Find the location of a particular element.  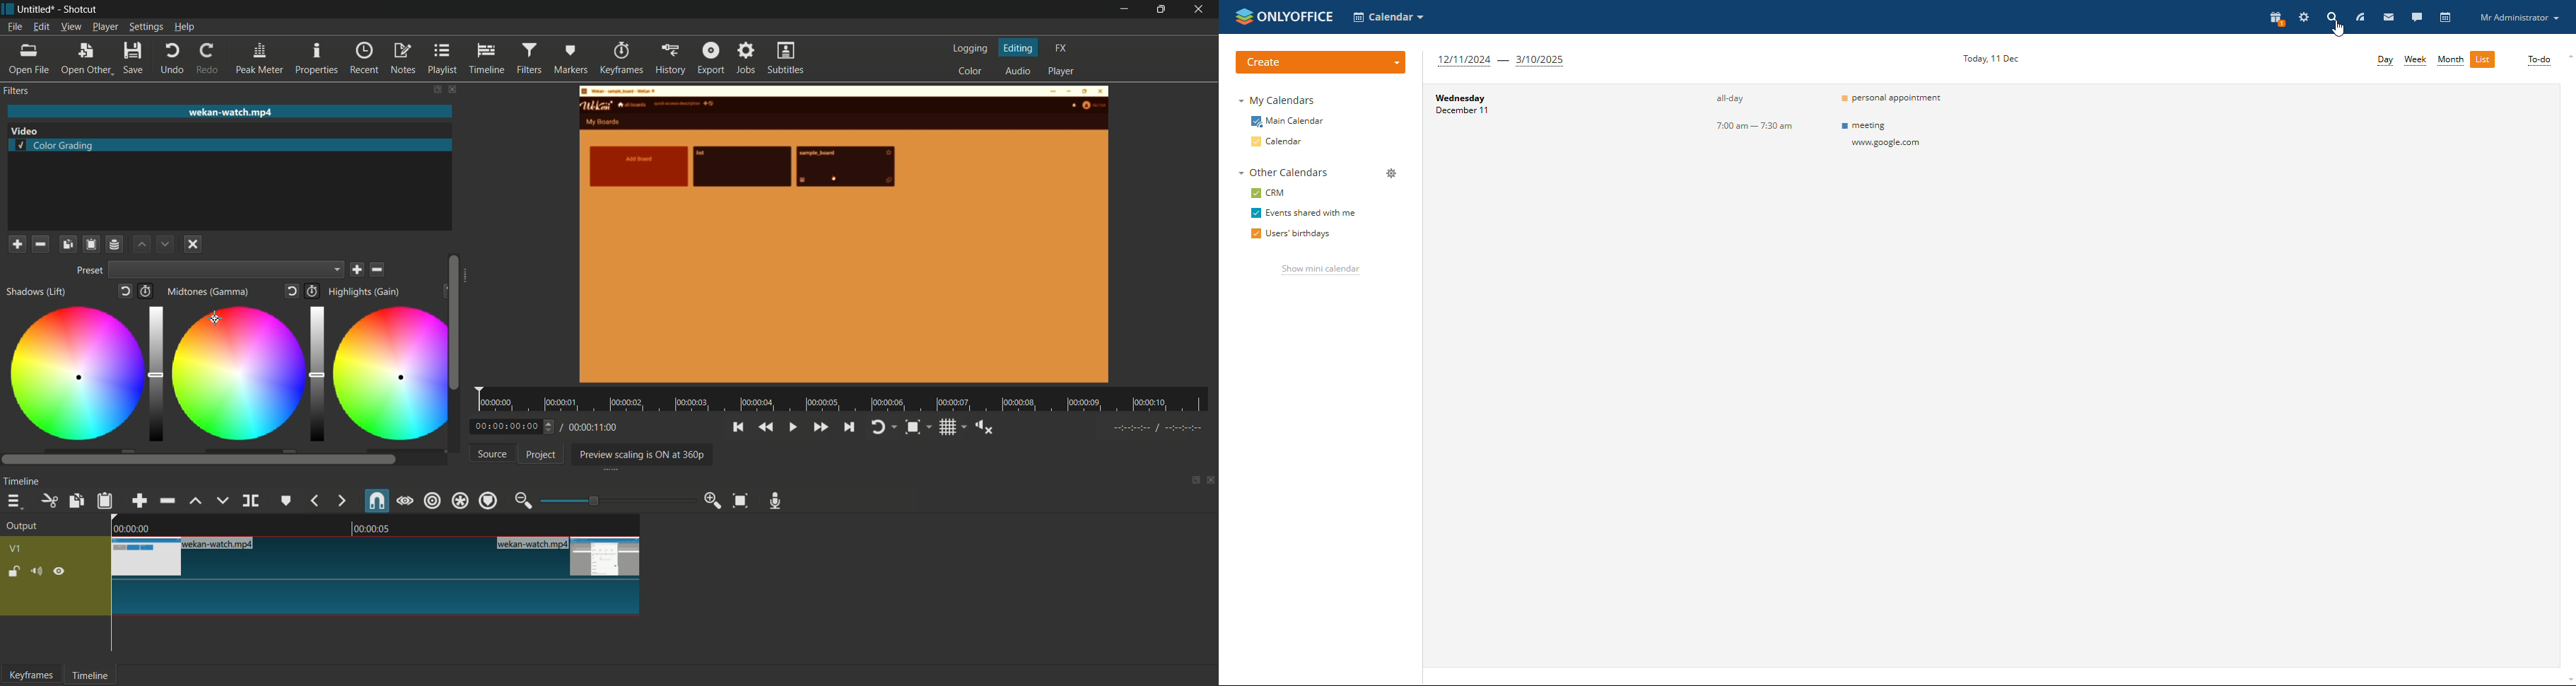

scroll bar is located at coordinates (453, 322).